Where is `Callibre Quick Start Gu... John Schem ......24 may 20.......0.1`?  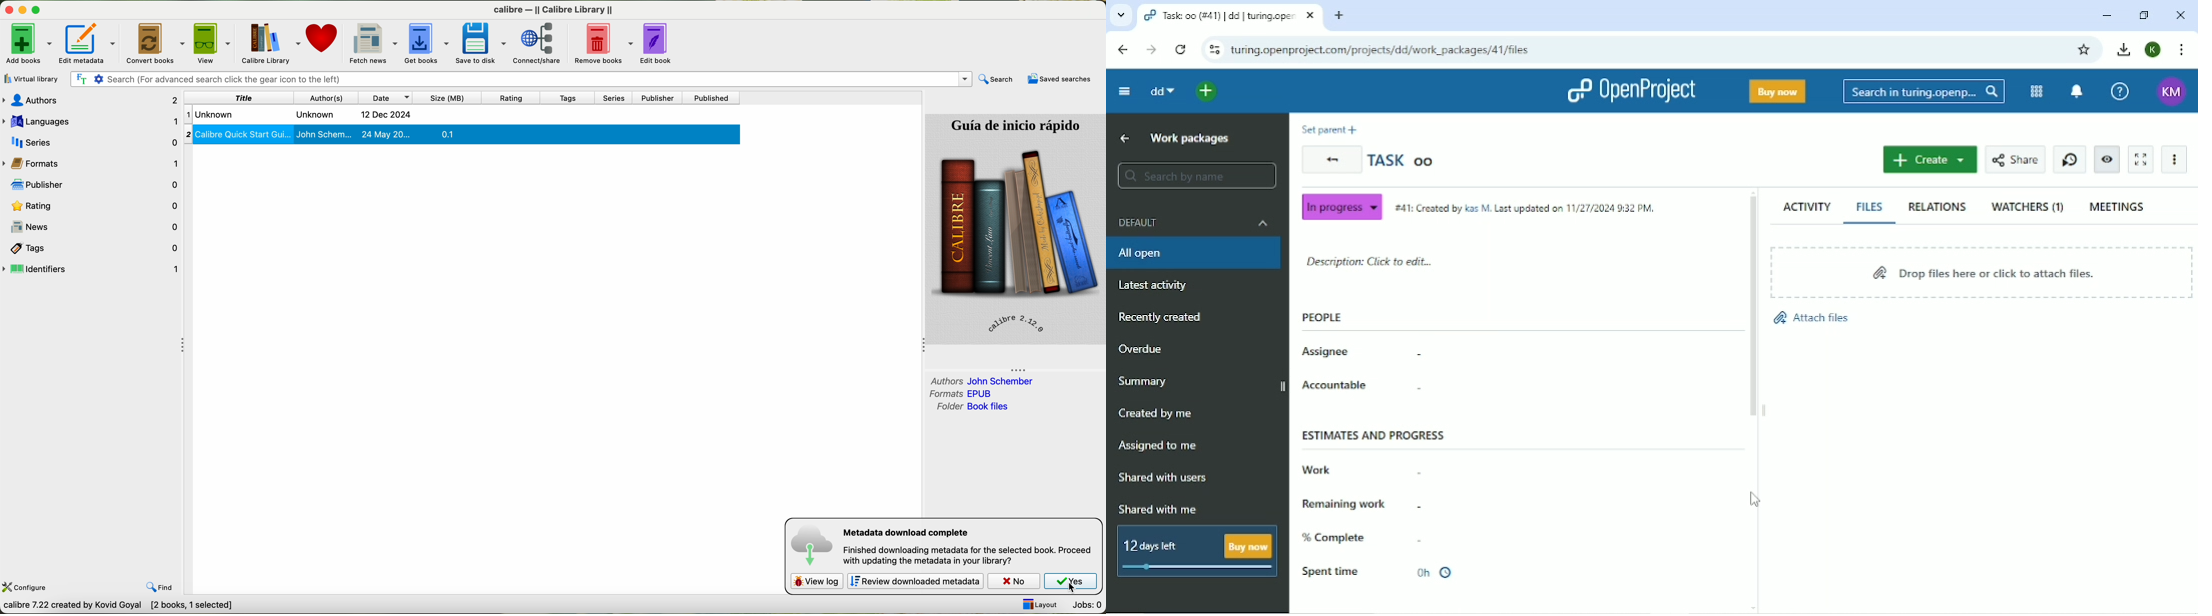 Callibre Quick Start Gu... John Schem ......24 may 20.......0.1 is located at coordinates (461, 136).